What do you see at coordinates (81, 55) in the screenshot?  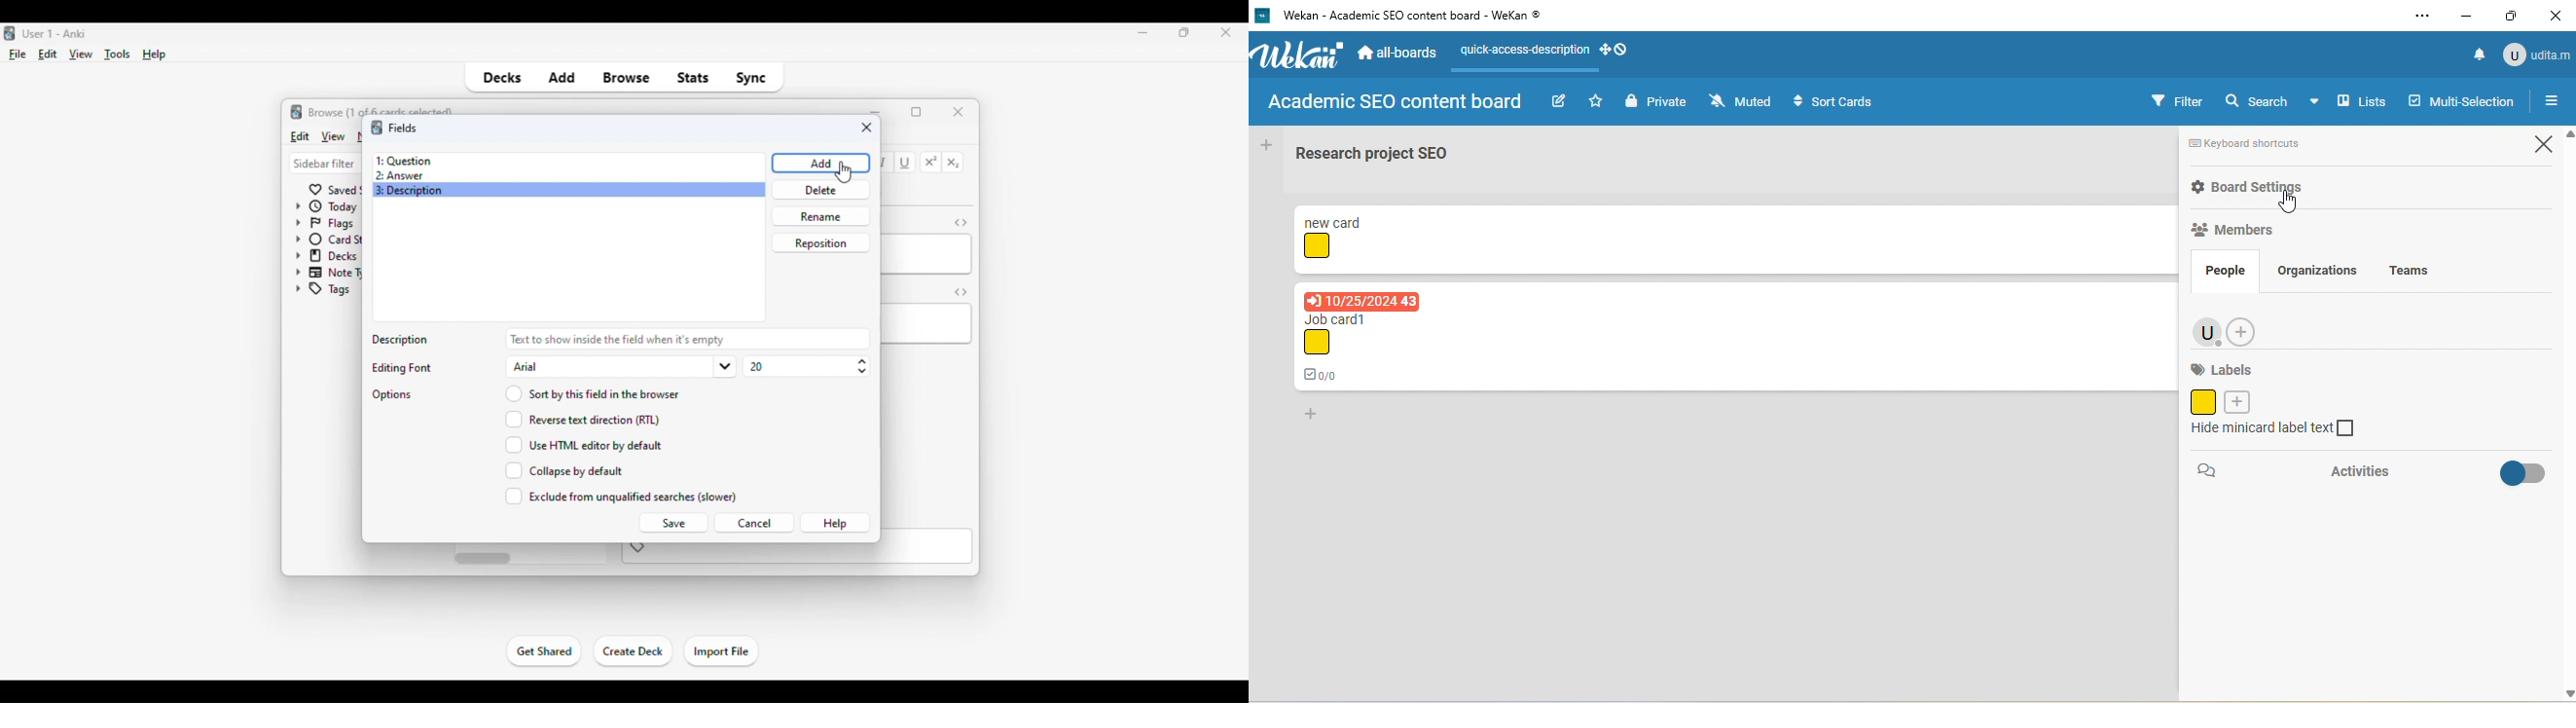 I see `view` at bounding box center [81, 55].